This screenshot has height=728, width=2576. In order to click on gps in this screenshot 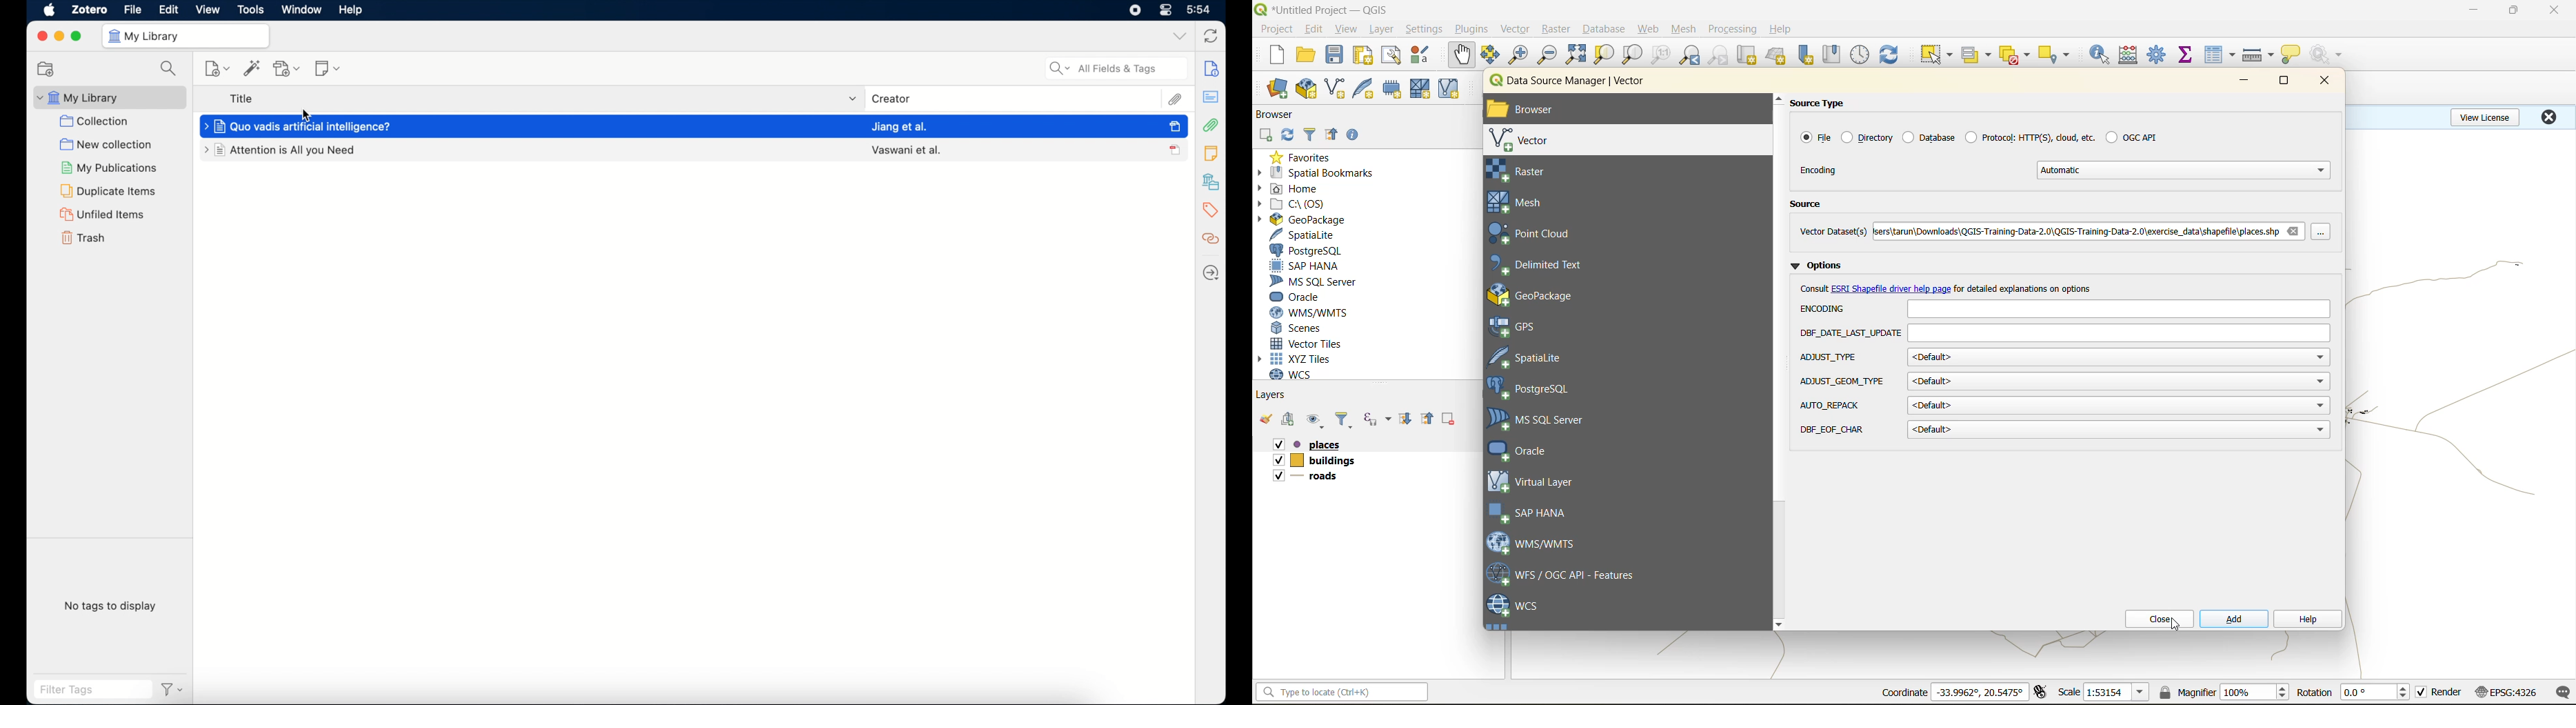, I will do `click(1522, 327)`.